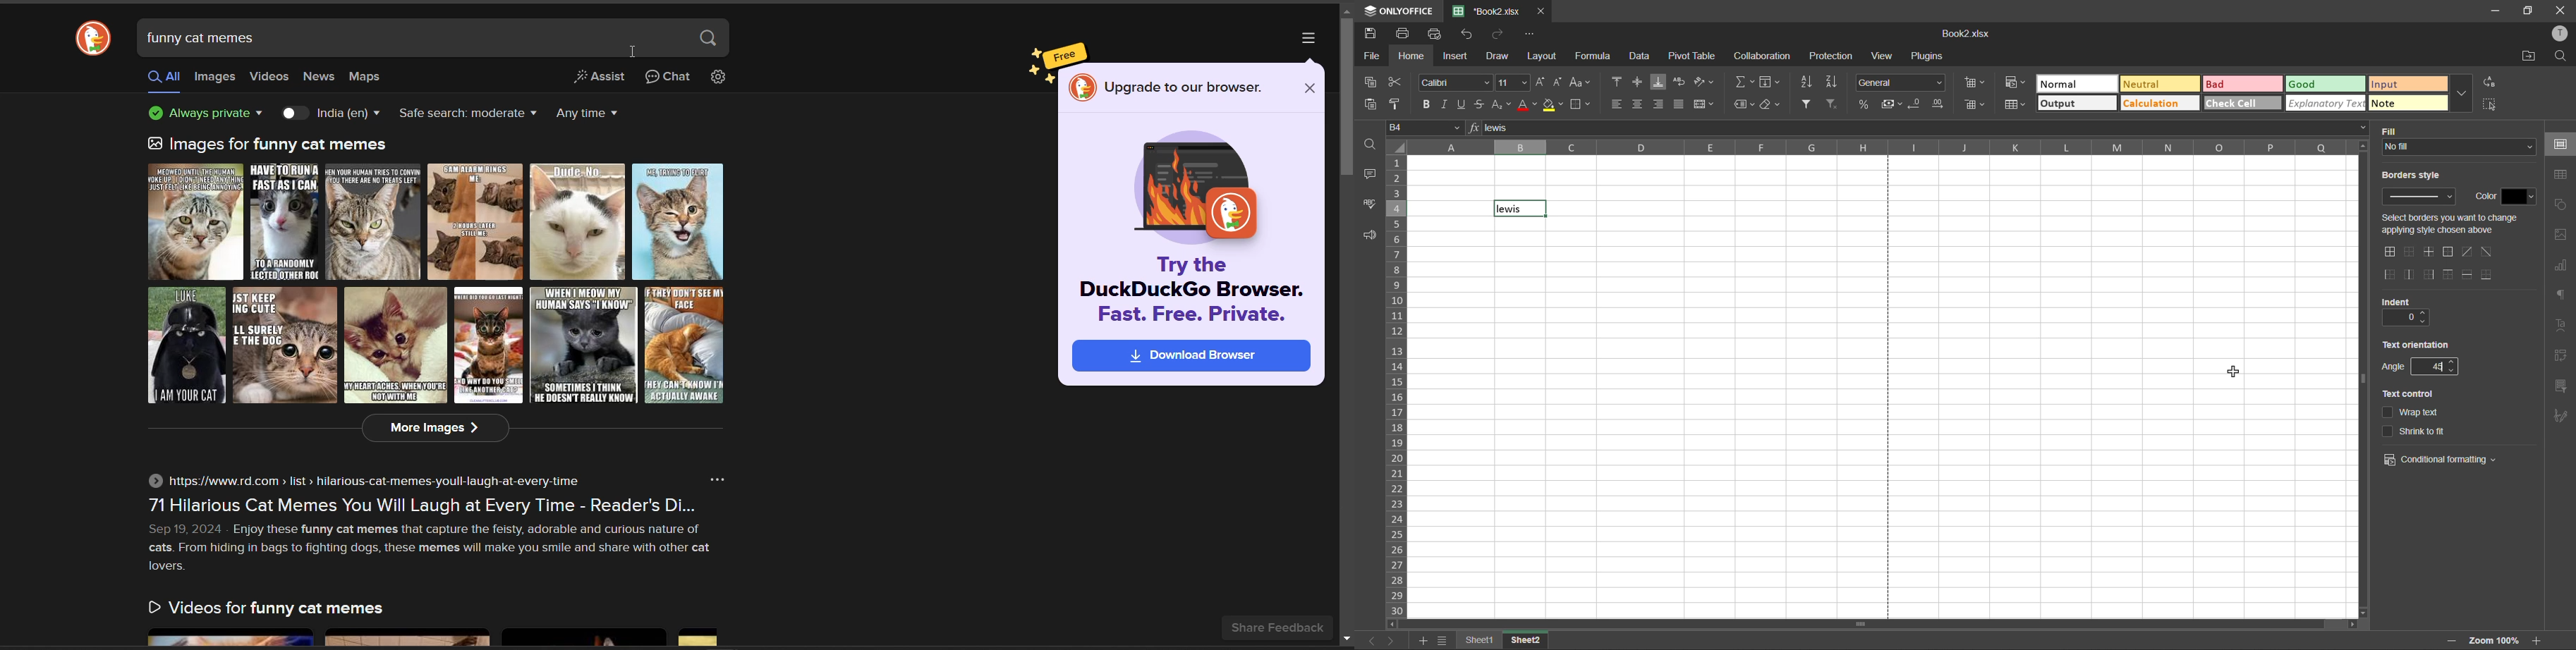  Describe the element at coordinates (1519, 207) in the screenshot. I see `current cell` at that location.